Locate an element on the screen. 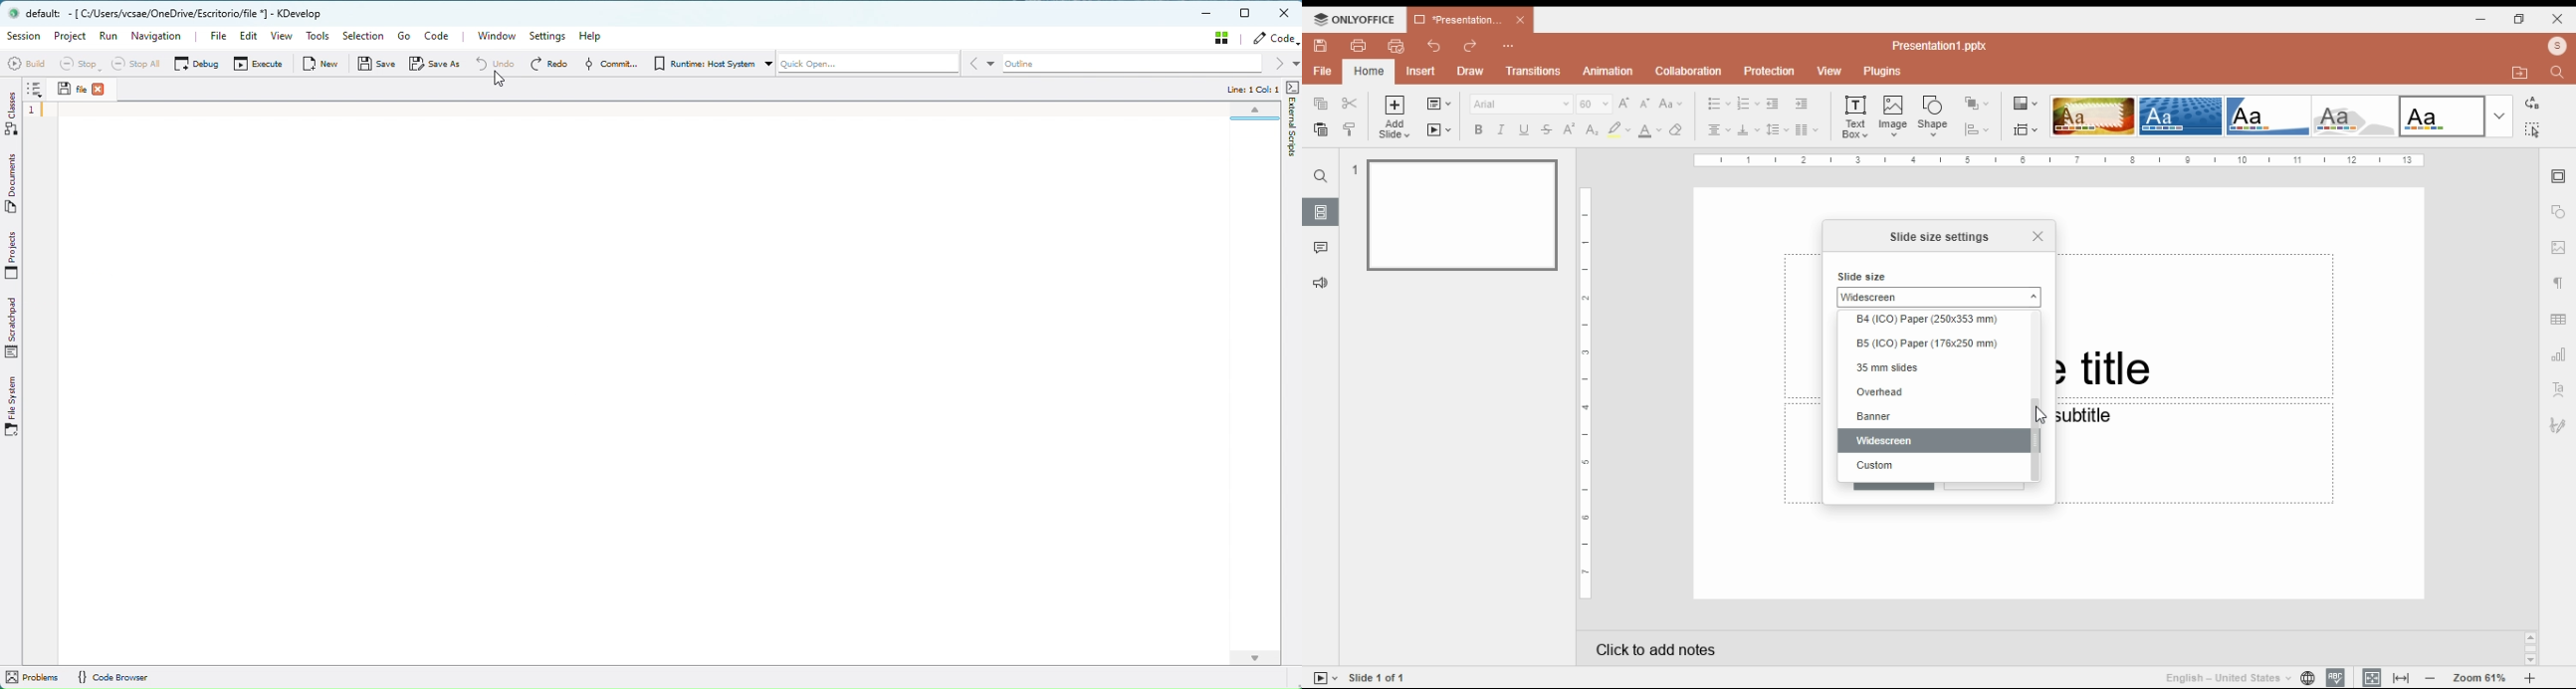 This screenshot has height=700, width=2576. horizontal alignment is located at coordinates (1717, 131).